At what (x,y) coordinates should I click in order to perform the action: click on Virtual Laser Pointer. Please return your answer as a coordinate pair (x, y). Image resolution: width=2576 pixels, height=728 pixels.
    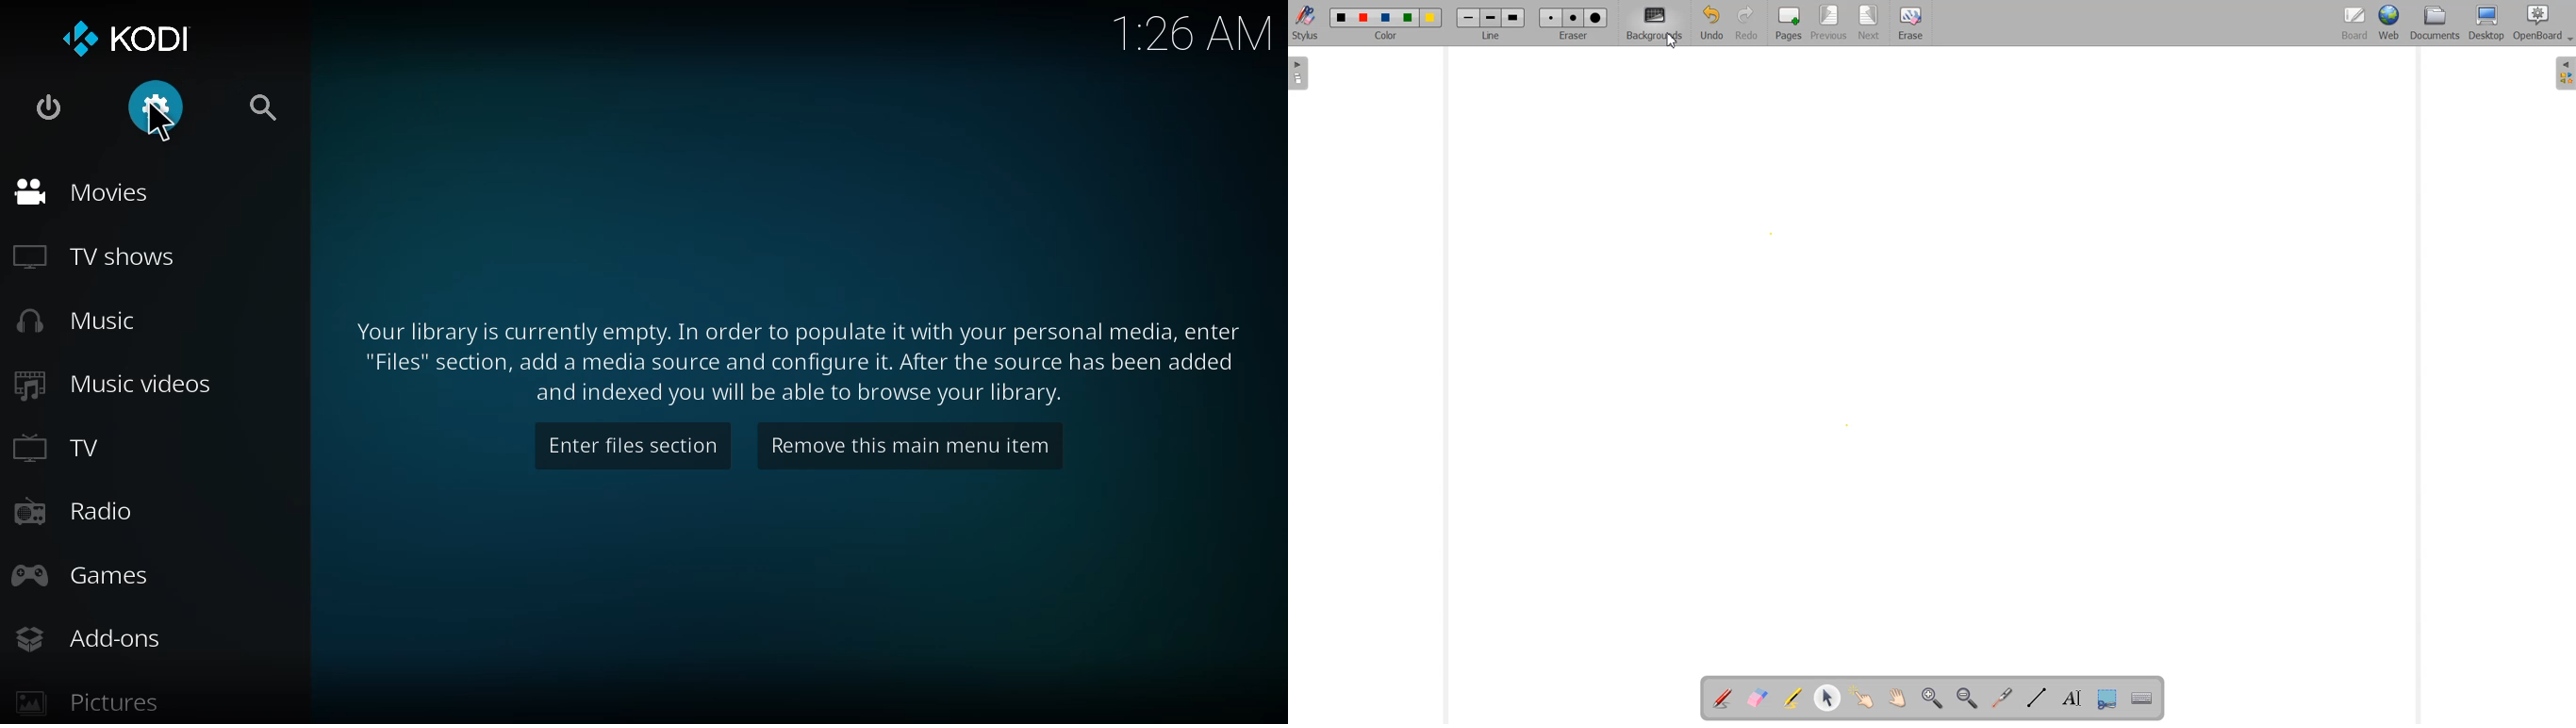
    Looking at the image, I should click on (1999, 699).